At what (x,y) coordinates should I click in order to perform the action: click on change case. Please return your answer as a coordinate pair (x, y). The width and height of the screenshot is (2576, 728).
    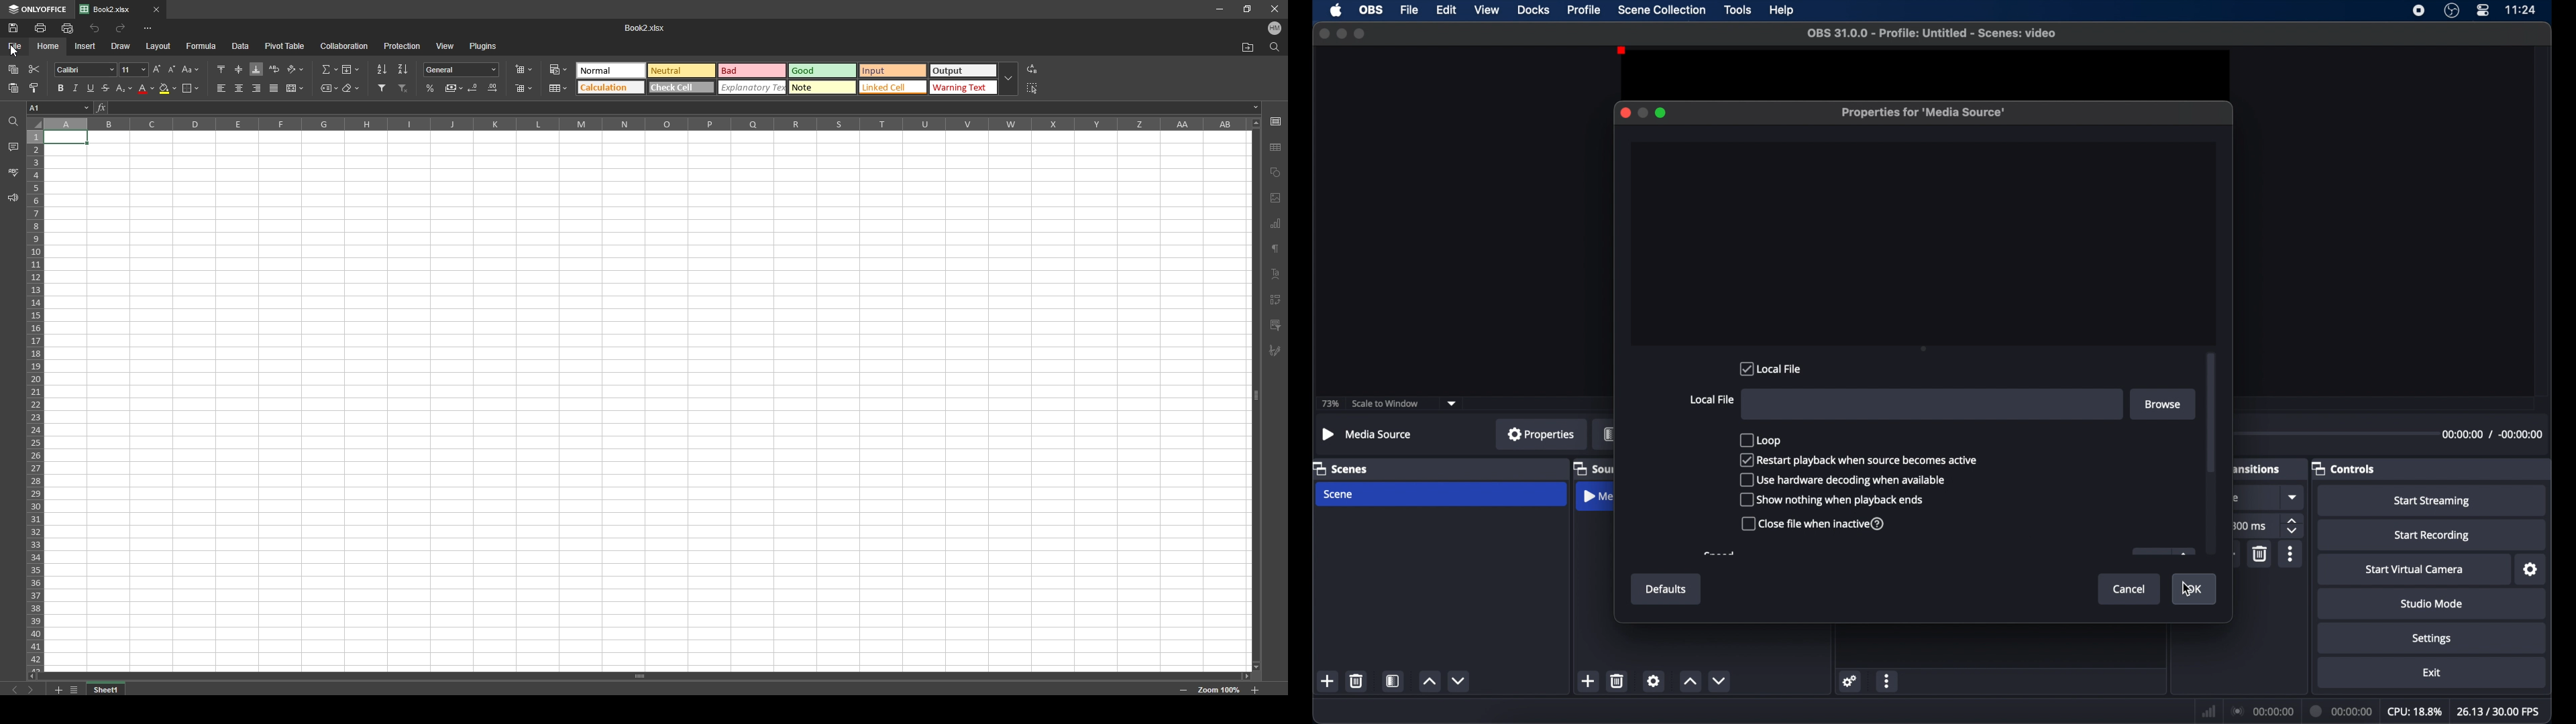
    Looking at the image, I should click on (191, 70).